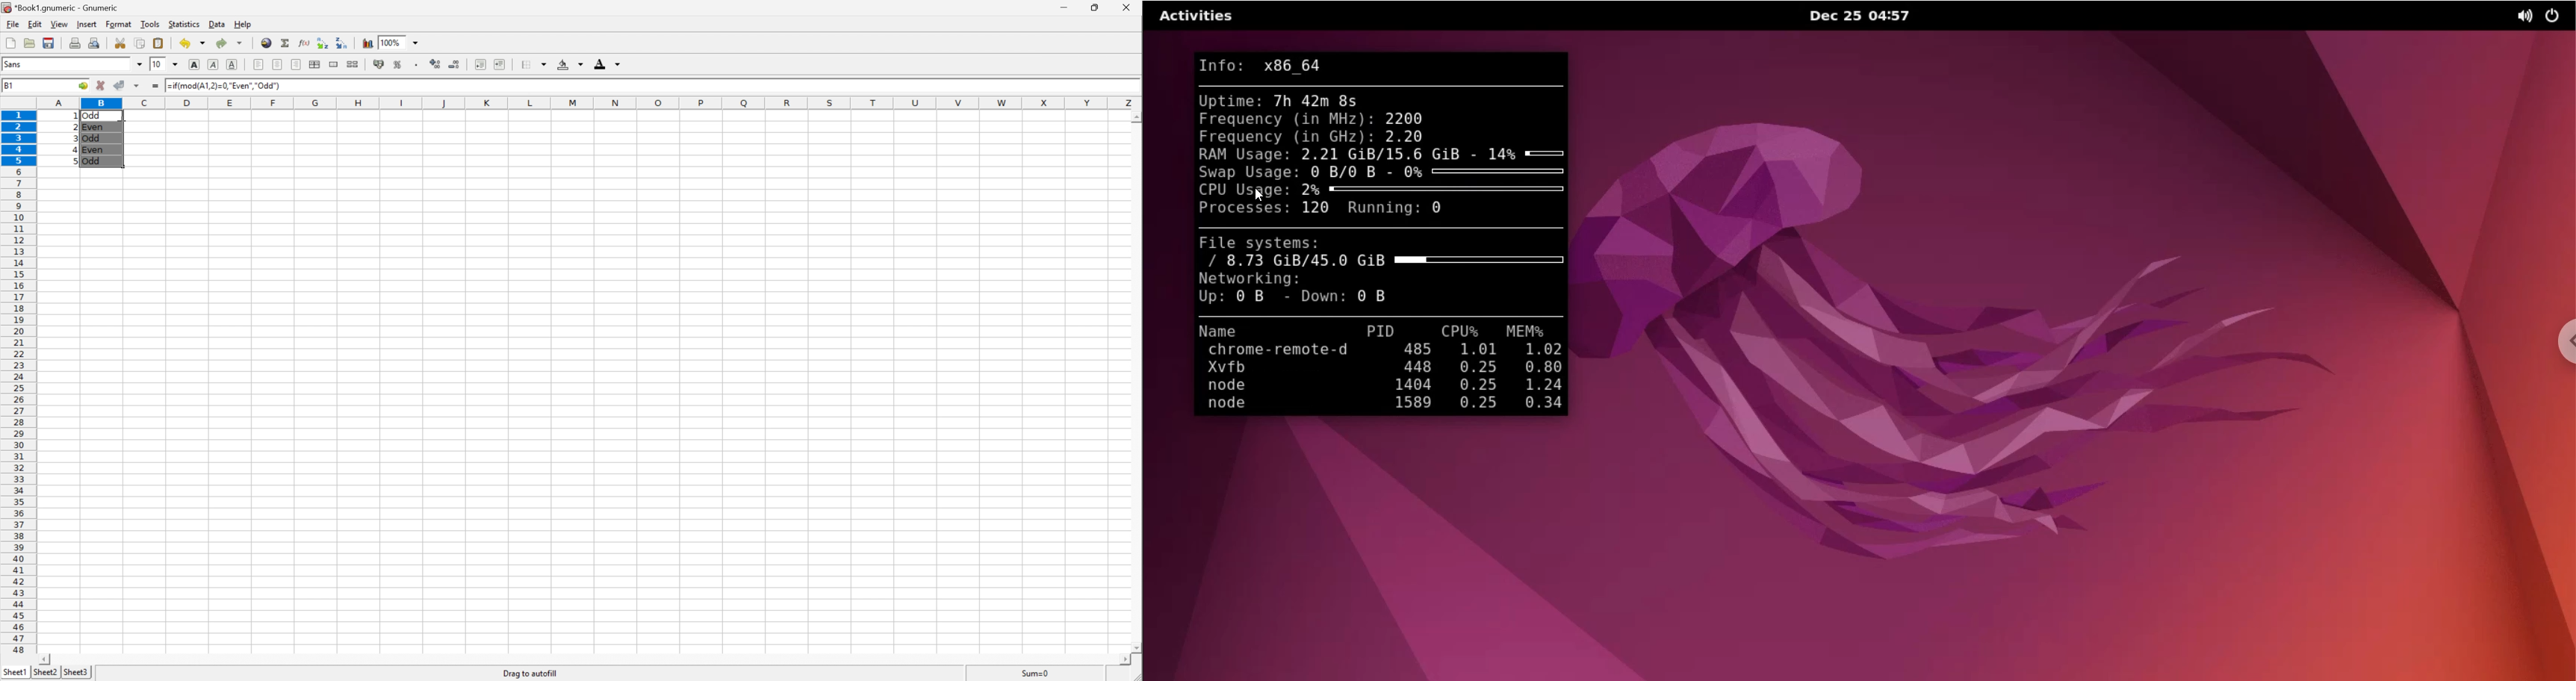  Describe the element at coordinates (608, 64) in the screenshot. I see `Foreground` at that location.